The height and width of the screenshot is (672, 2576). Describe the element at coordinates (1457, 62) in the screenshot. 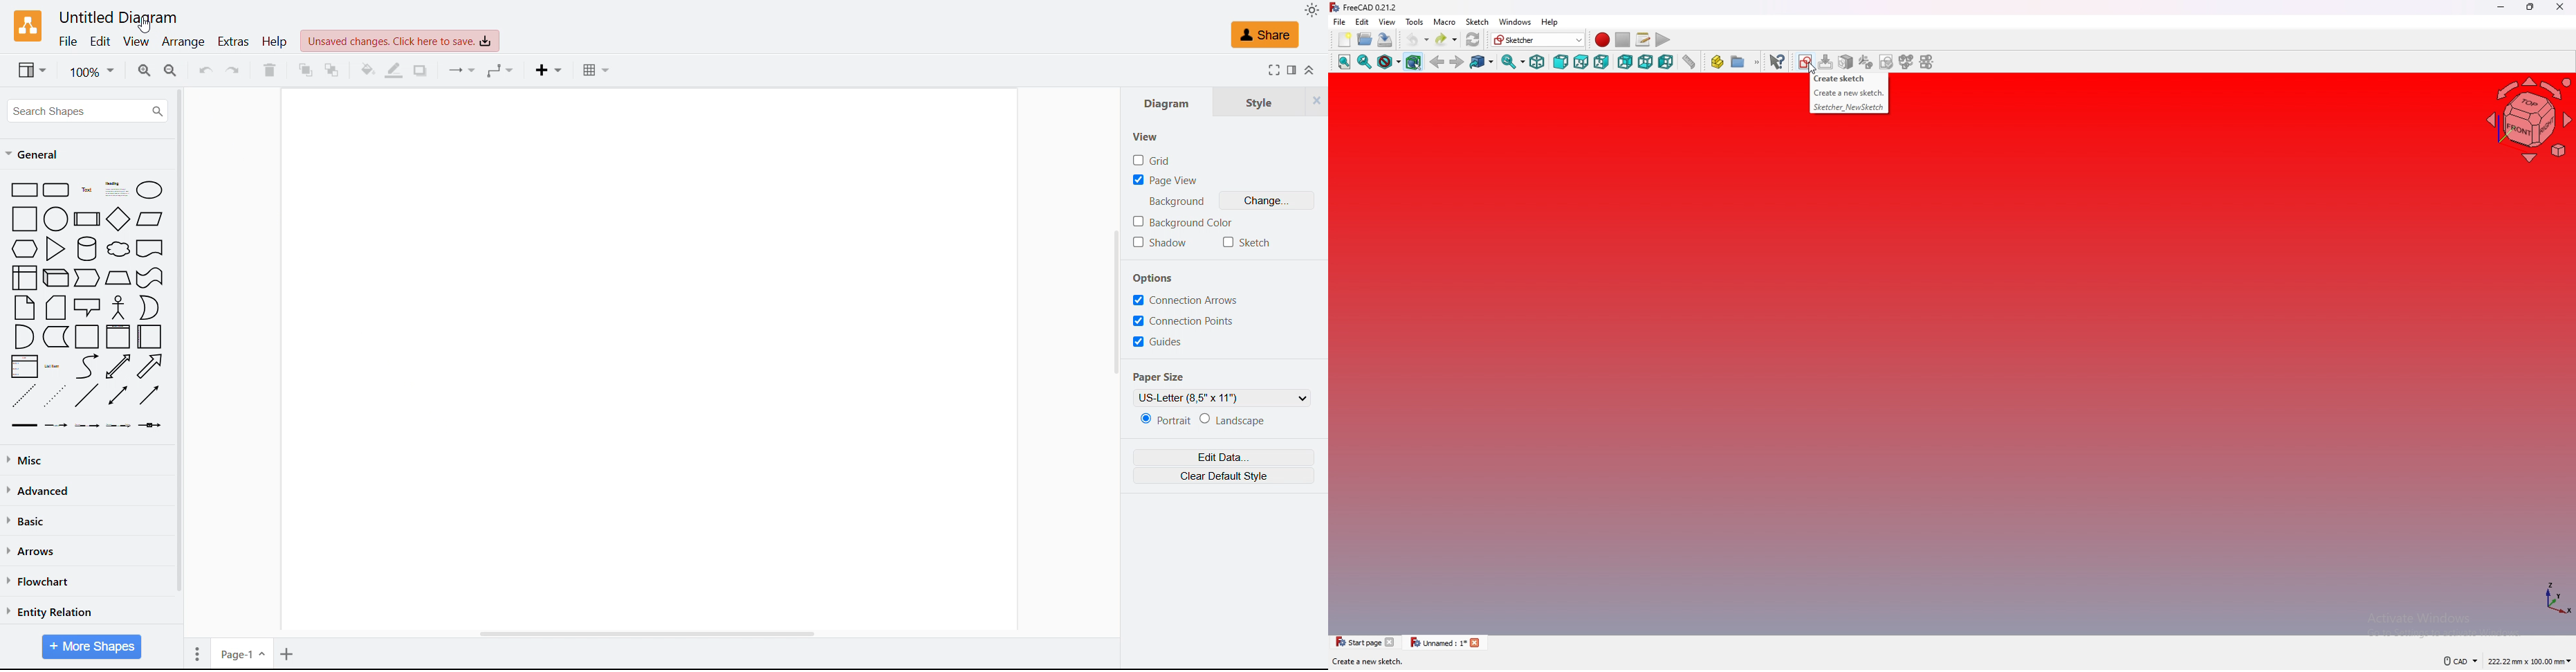

I see `forward` at that location.